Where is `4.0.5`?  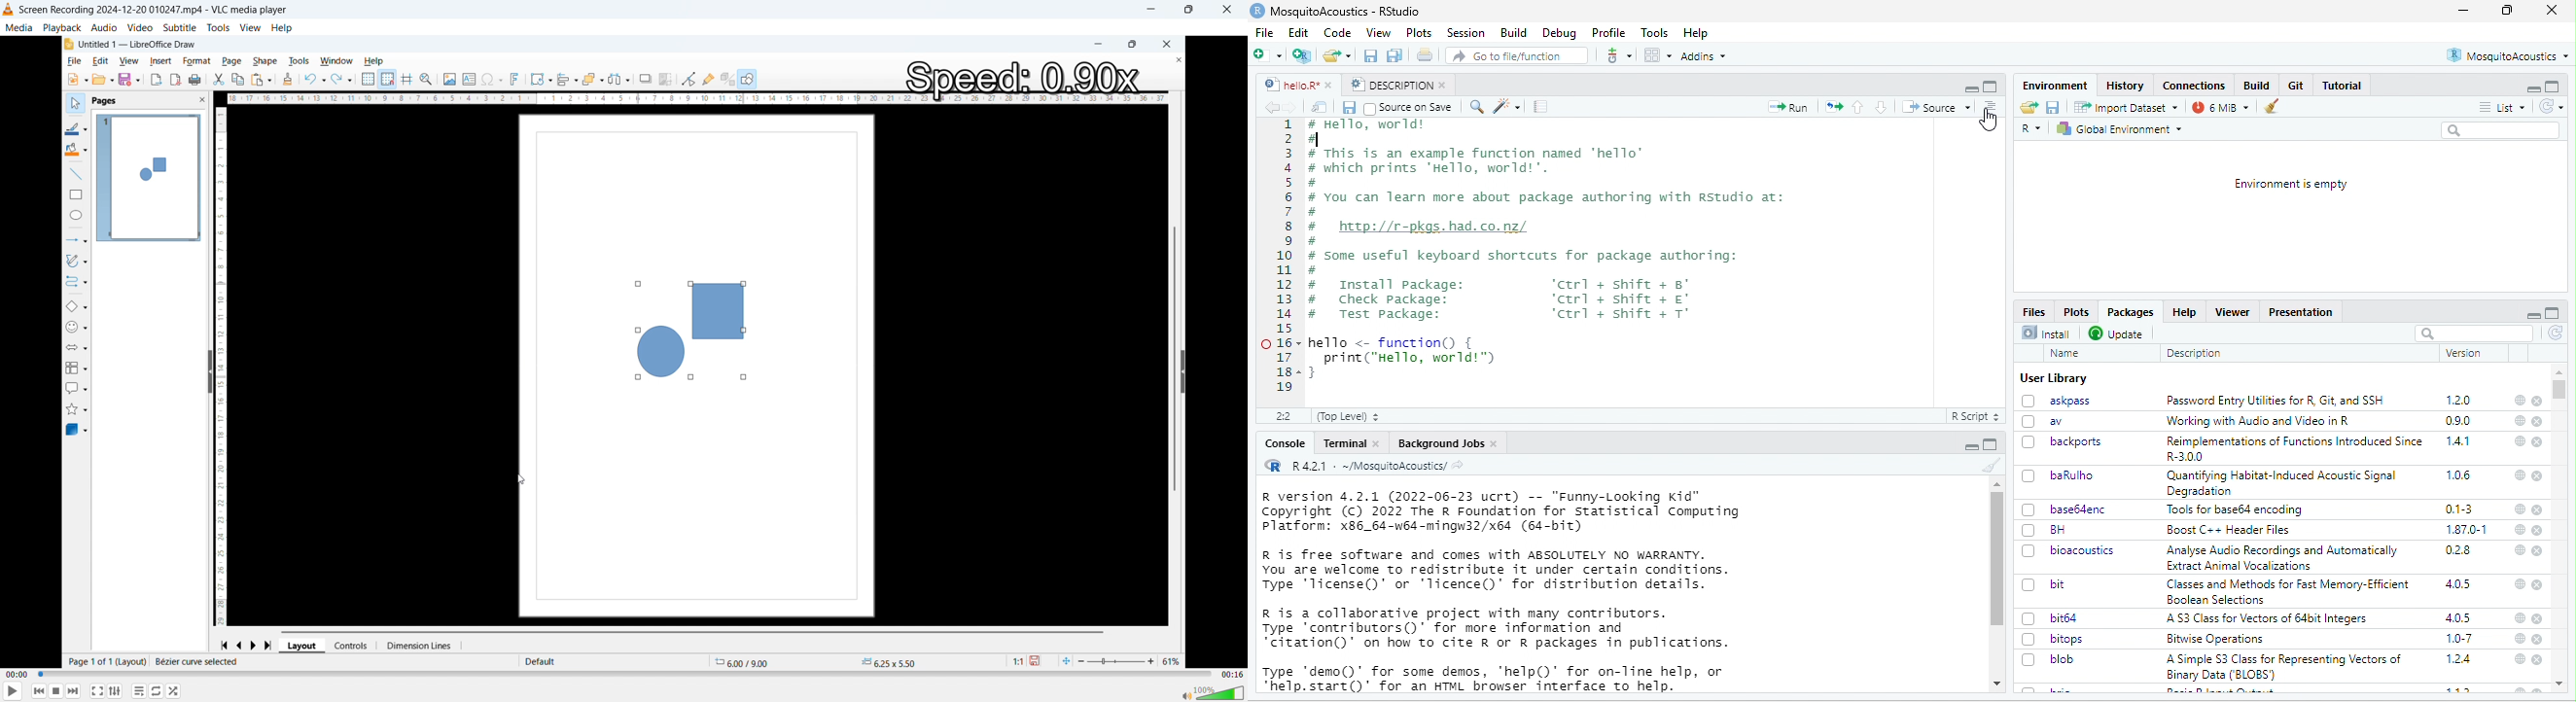 4.0.5 is located at coordinates (2459, 583).